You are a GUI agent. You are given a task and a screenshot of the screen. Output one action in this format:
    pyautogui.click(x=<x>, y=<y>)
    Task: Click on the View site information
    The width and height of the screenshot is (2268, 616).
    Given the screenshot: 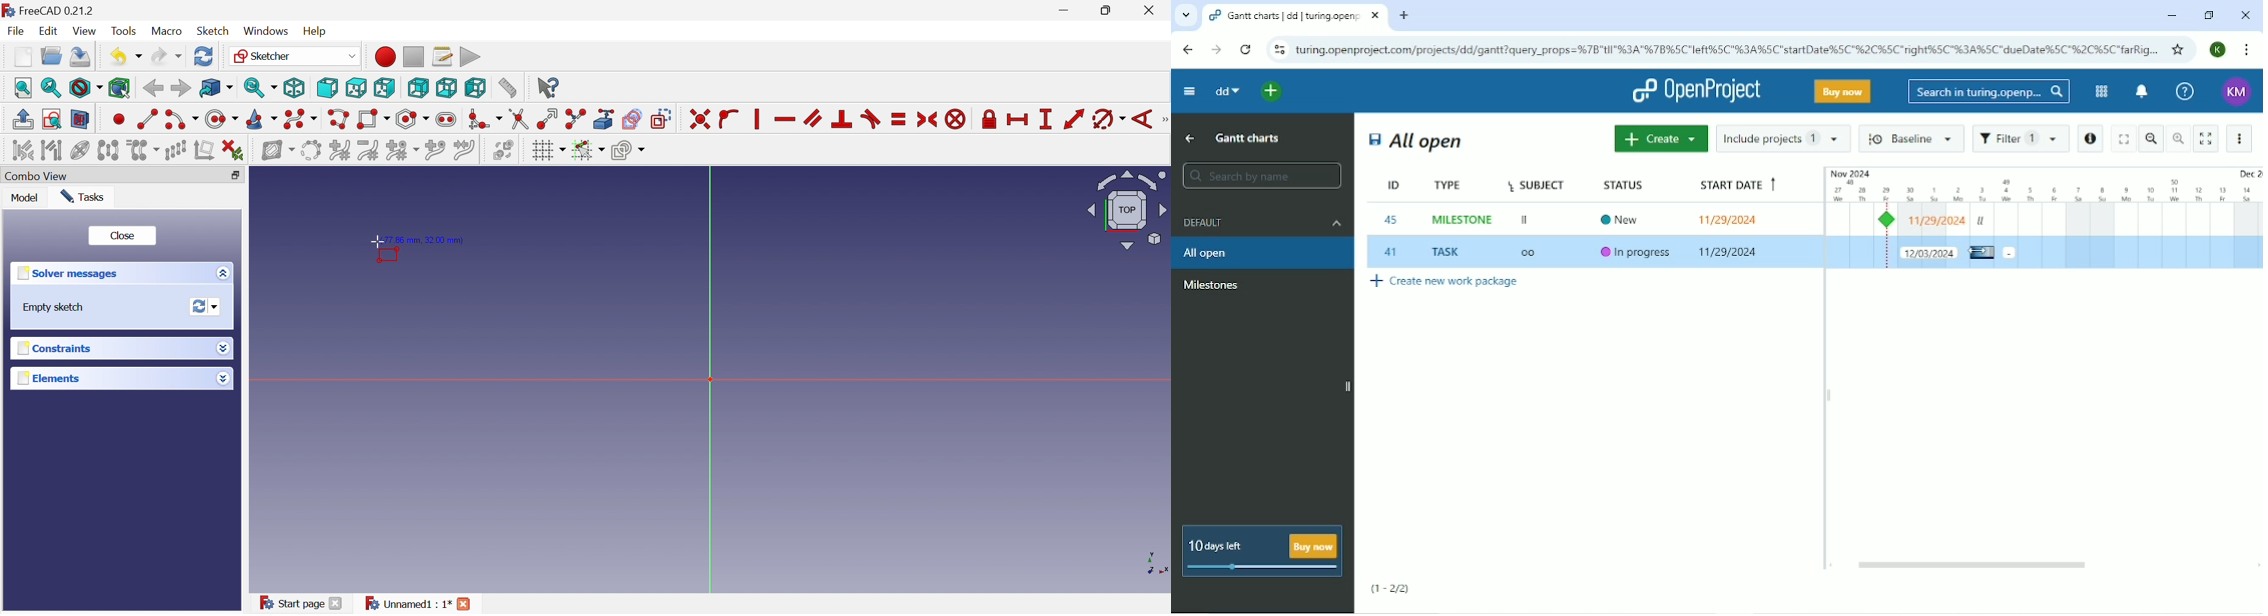 What is the action you would take?
    pyautogui.click(x=1278, y=50)
    